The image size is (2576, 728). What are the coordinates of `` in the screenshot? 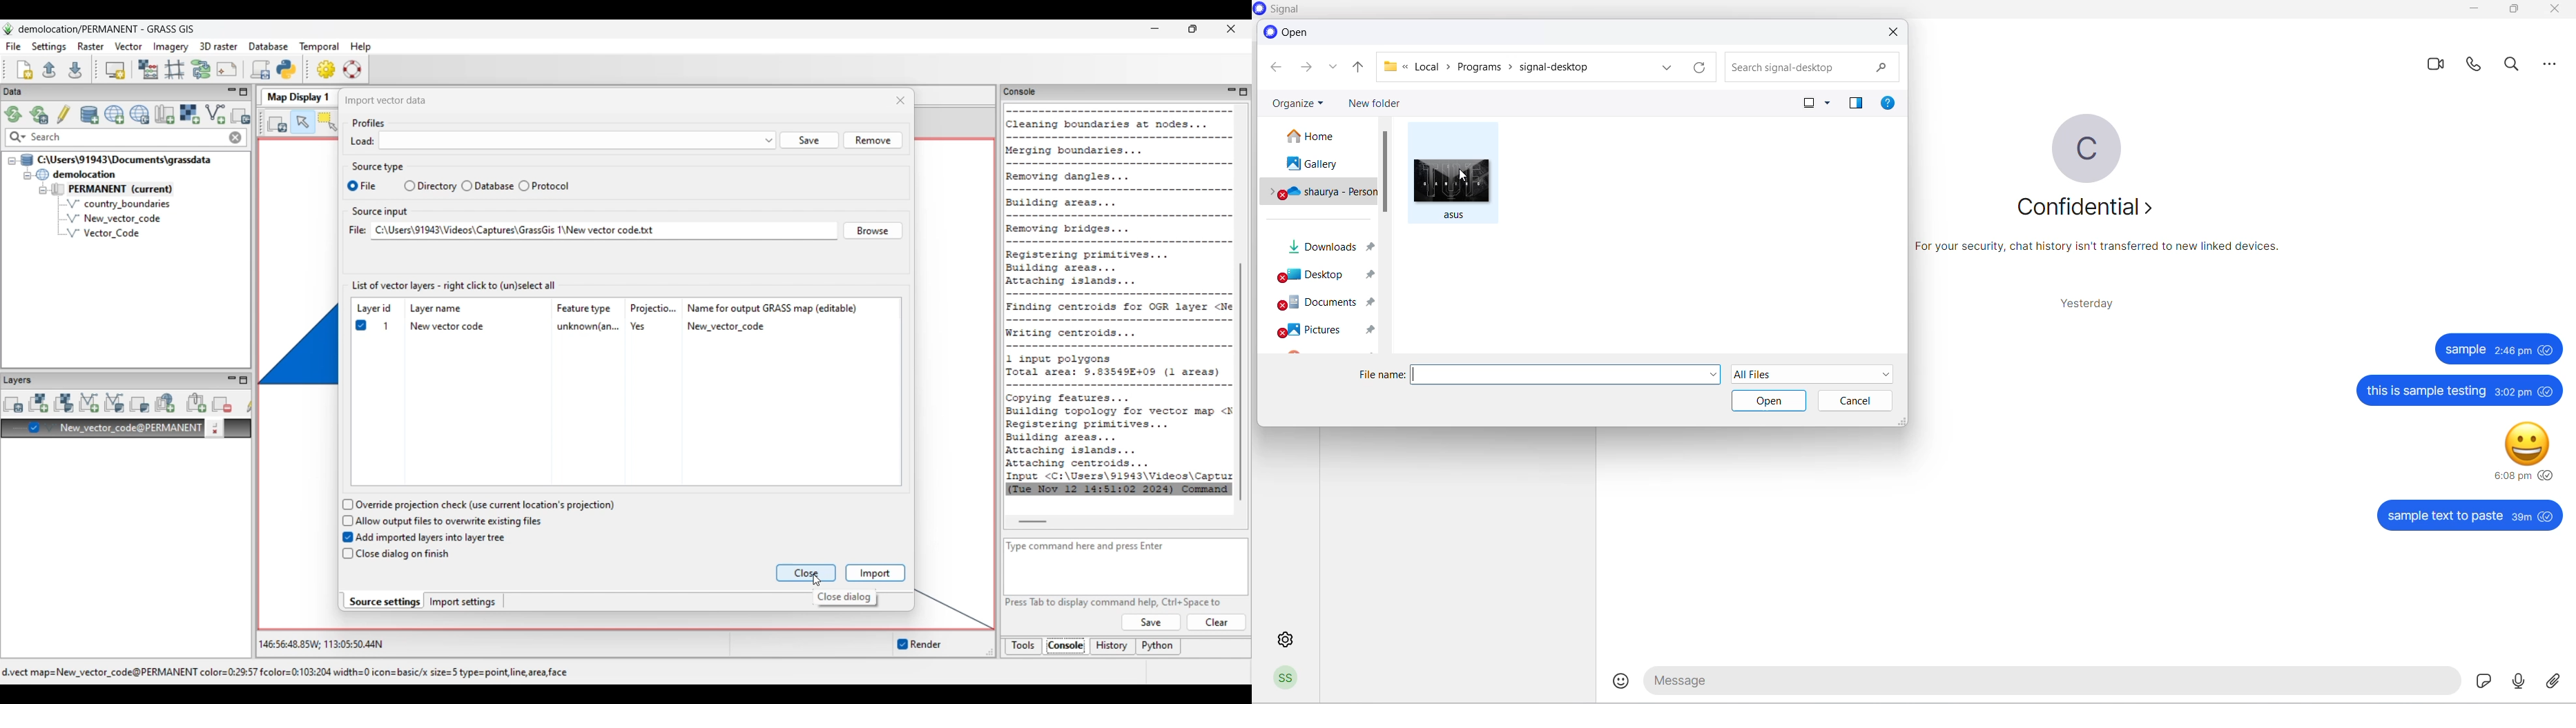 It's located at (1857, 103).